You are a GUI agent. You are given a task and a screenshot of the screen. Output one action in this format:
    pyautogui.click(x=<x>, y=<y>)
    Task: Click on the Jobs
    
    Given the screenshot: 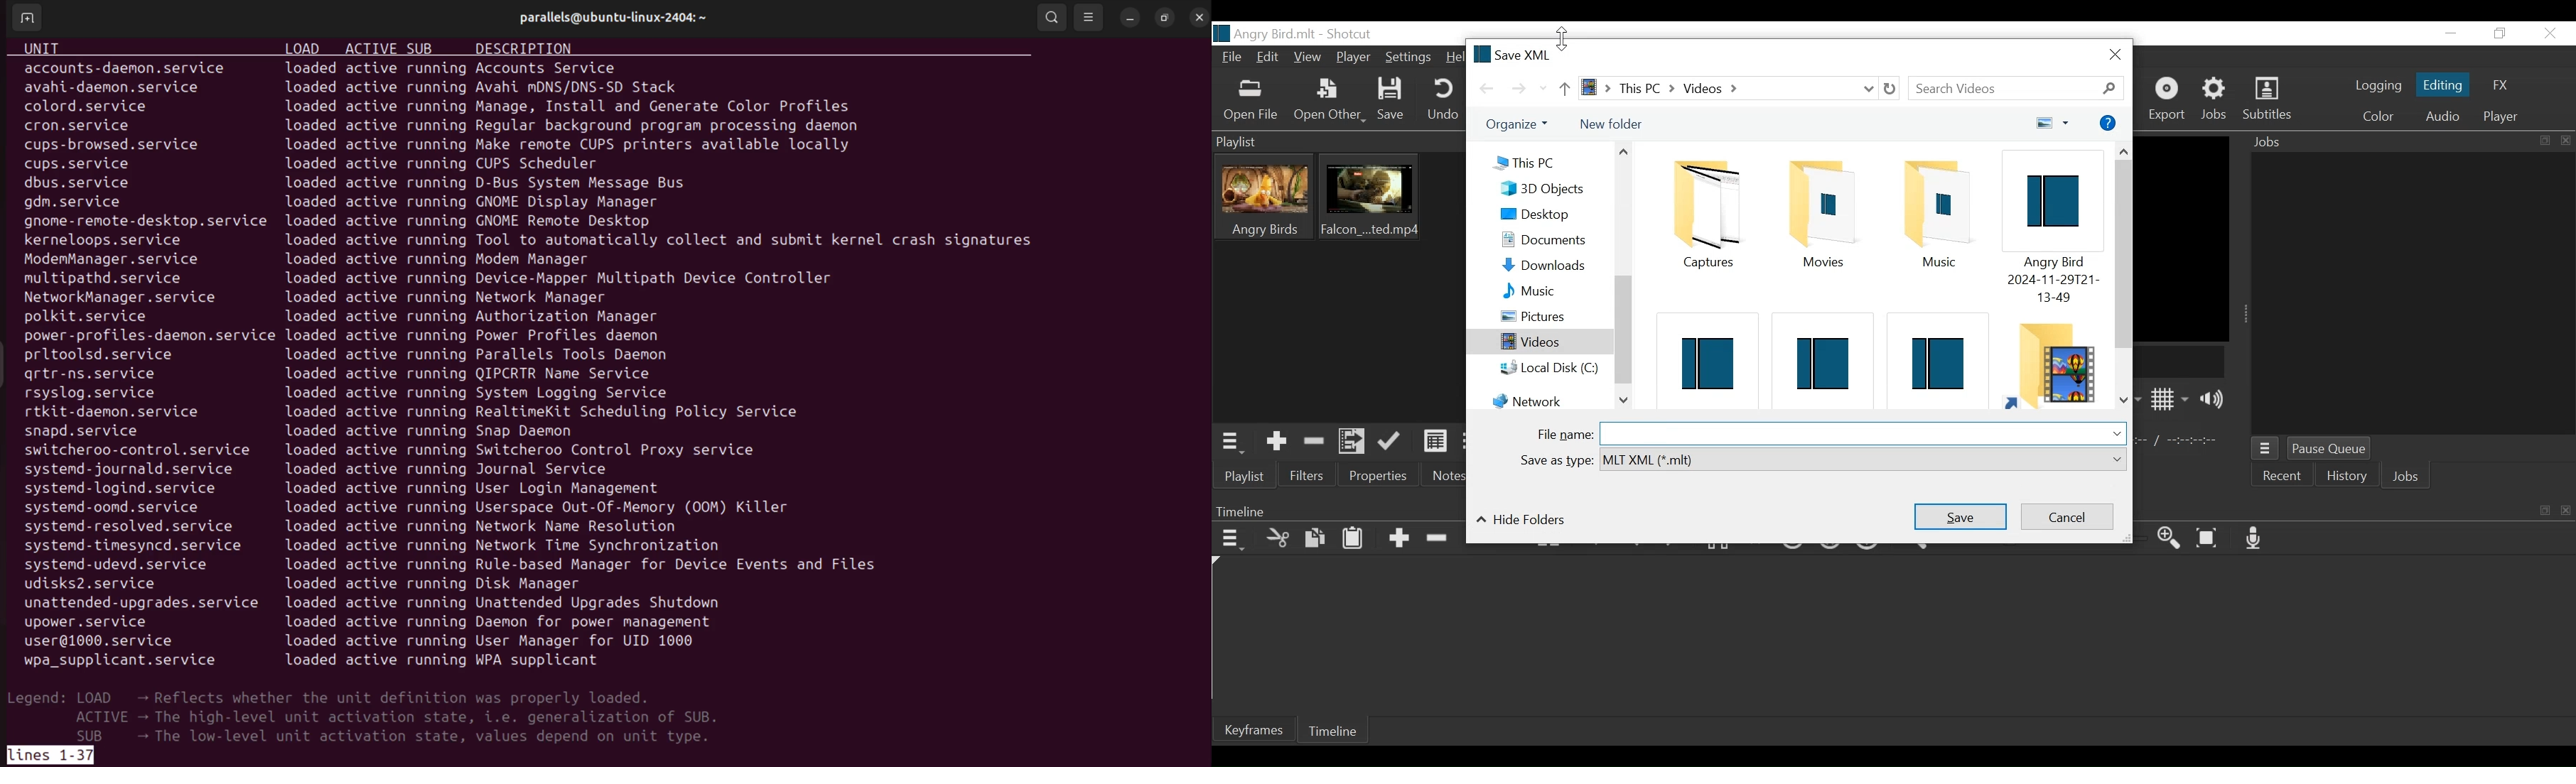 What is the action you would take?
    pyautogui.click(x=2403, y=477)
    